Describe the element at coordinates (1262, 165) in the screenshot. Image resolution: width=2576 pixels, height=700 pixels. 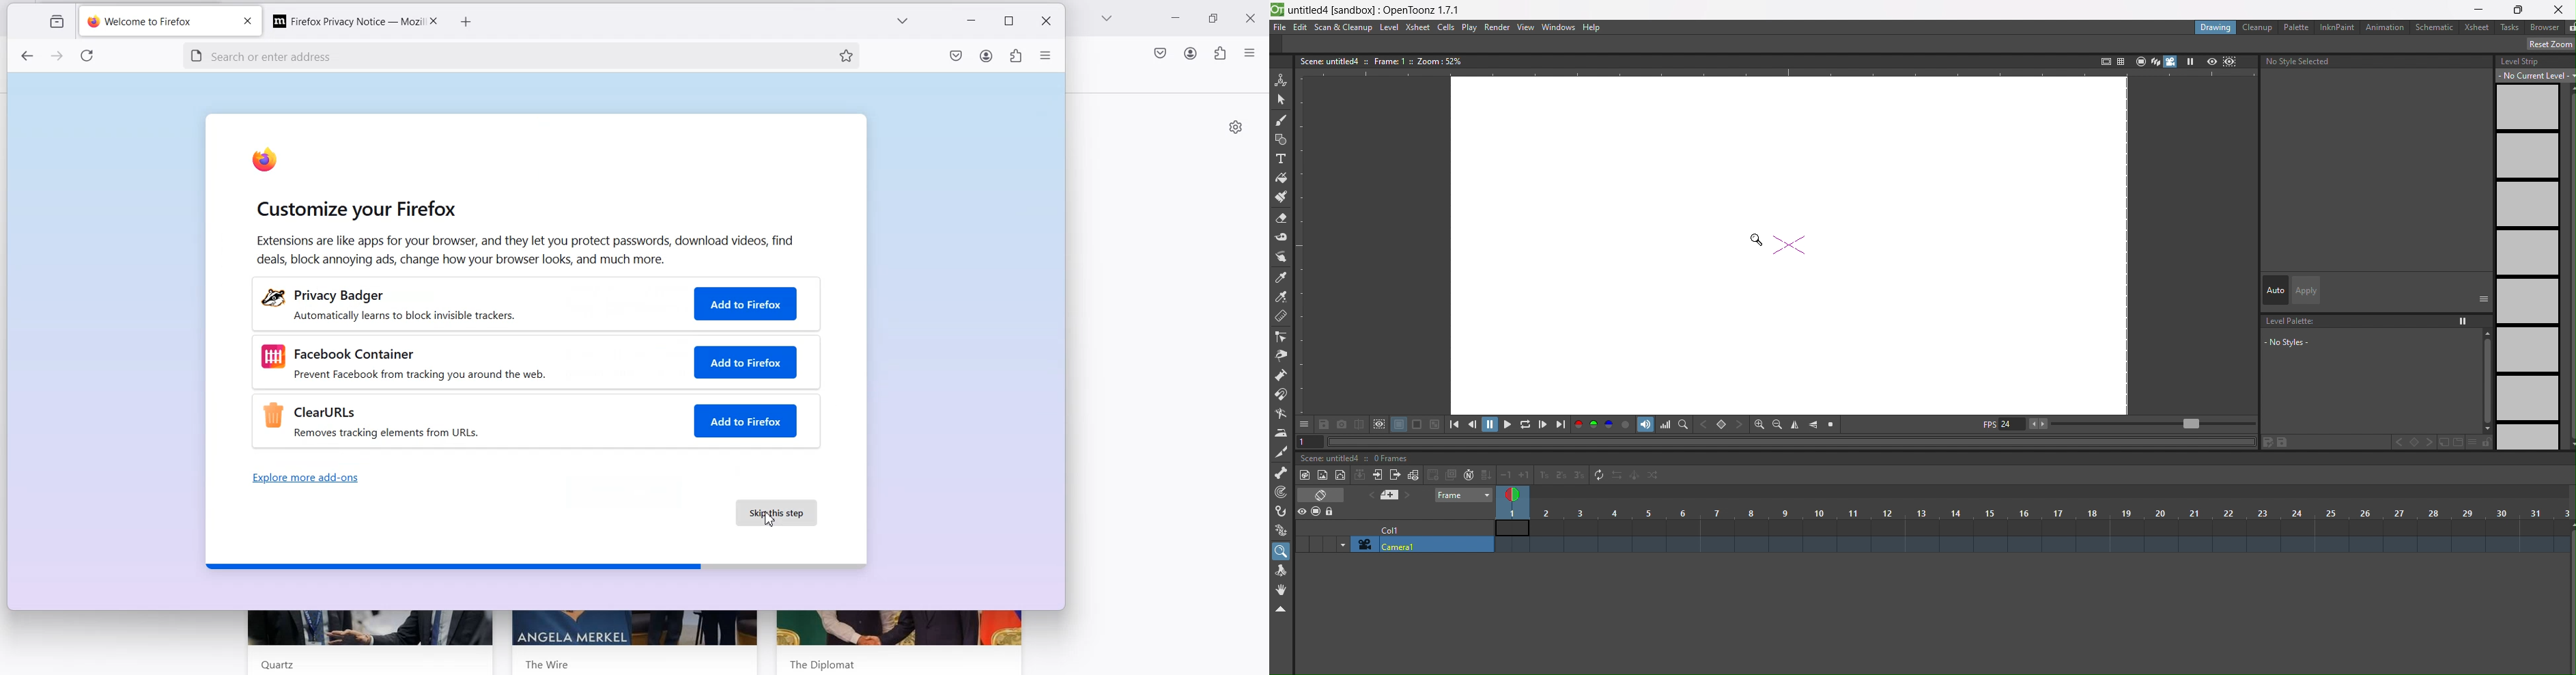
I see `vertical scrollbar` at that location.